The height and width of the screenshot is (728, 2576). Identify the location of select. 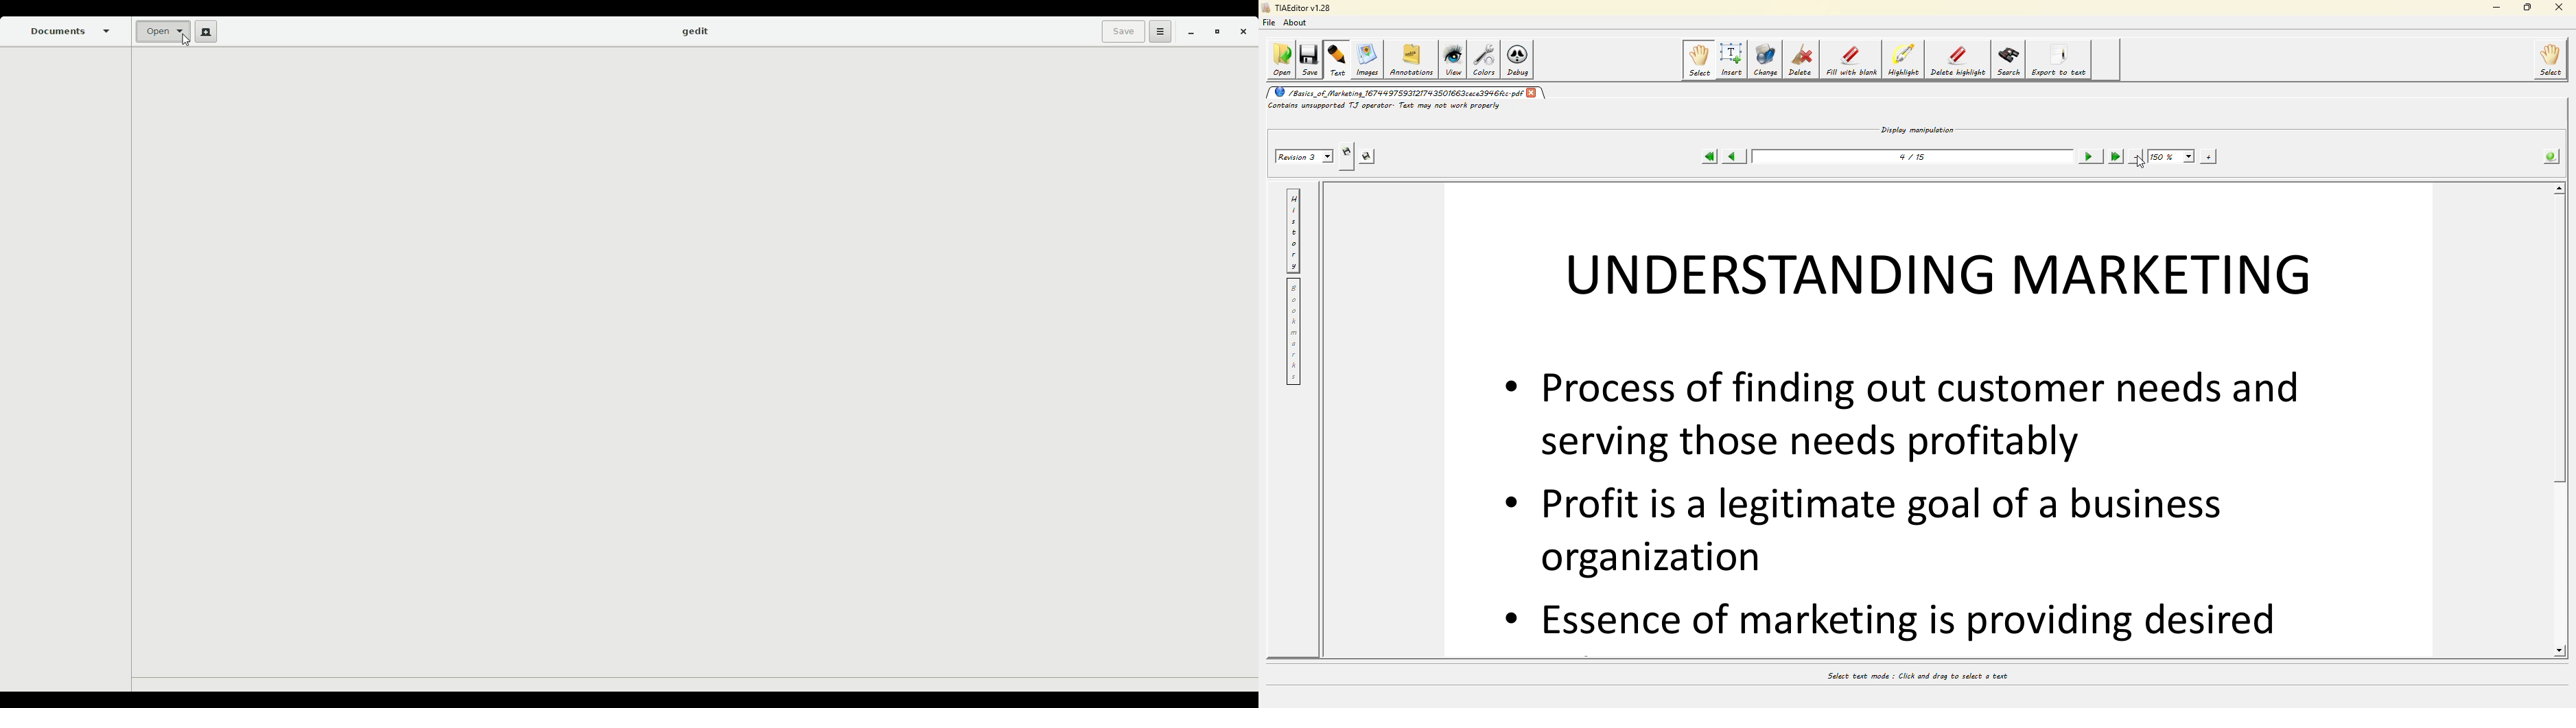
(1700, 60).